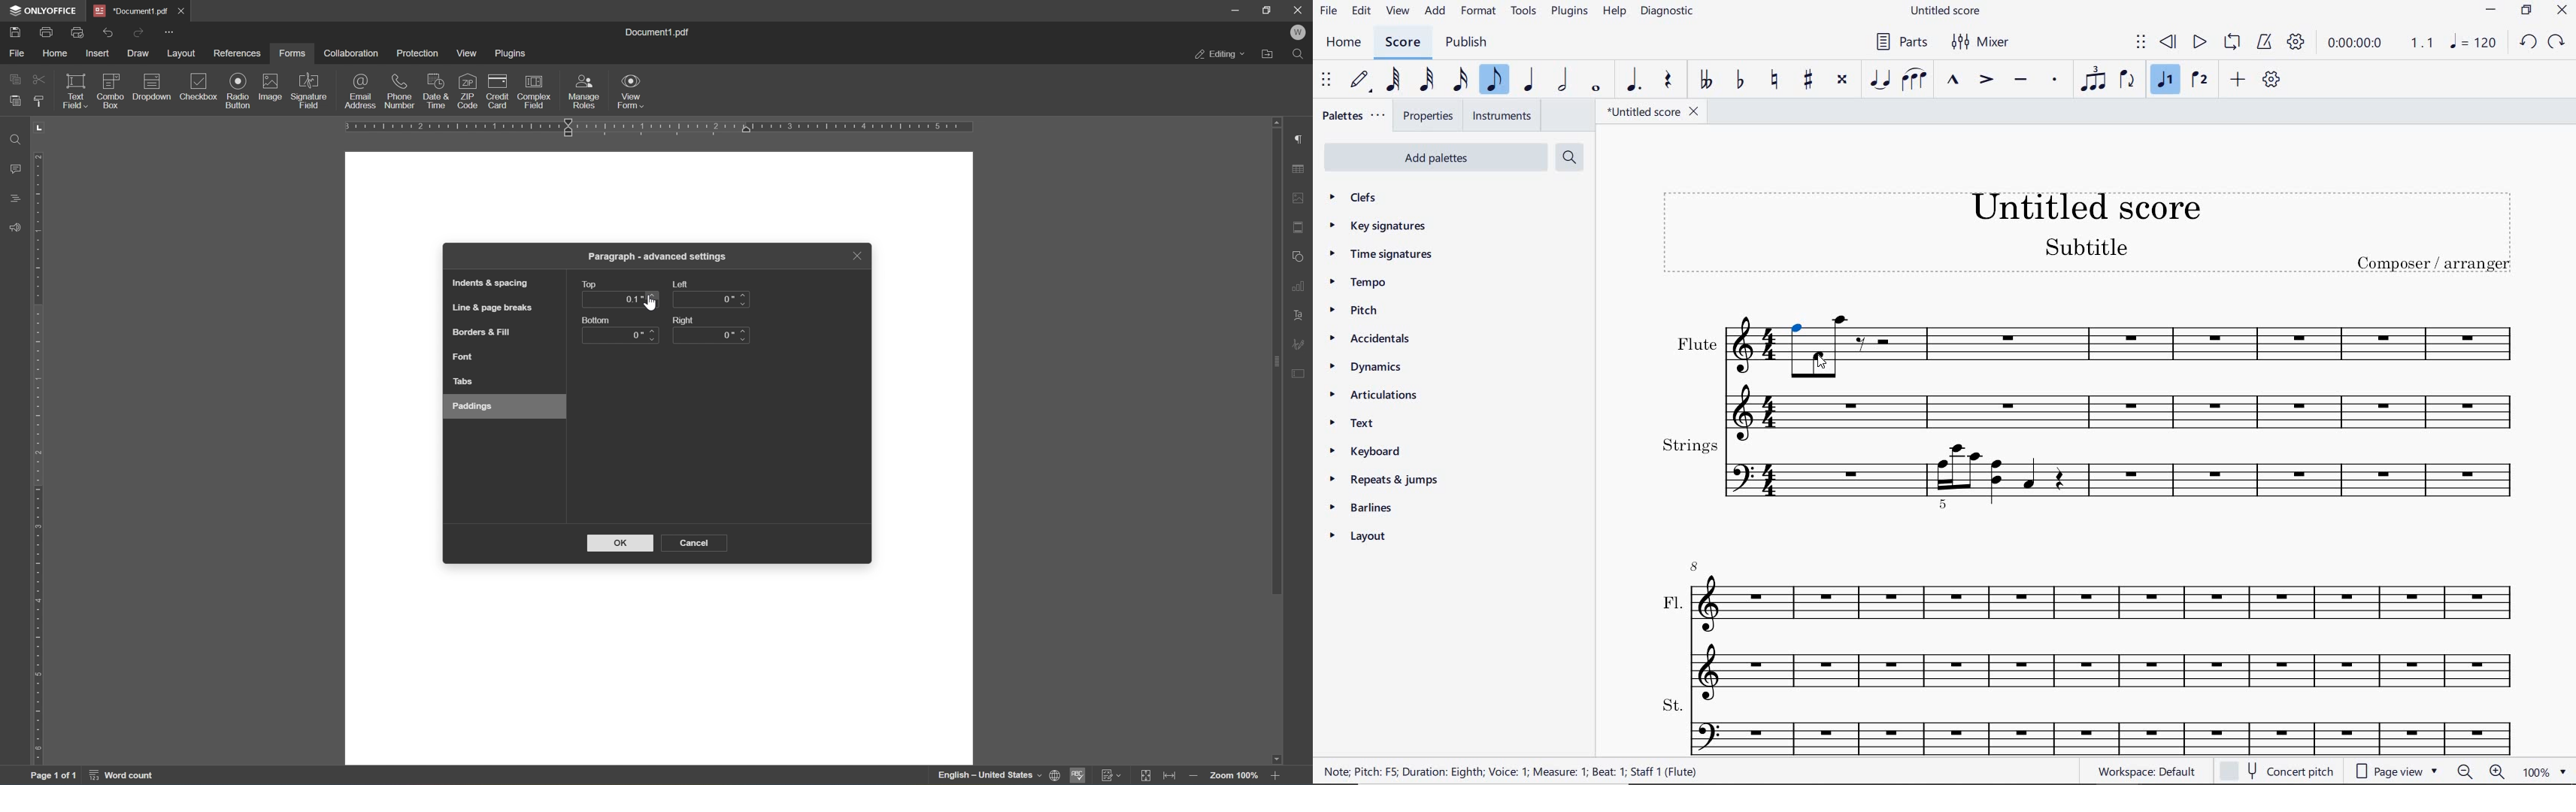 The image size is (2576, 812). What do you see at coordinates (17, 52) in the screenshot?
I see `file` at bounding box center [17, 52].